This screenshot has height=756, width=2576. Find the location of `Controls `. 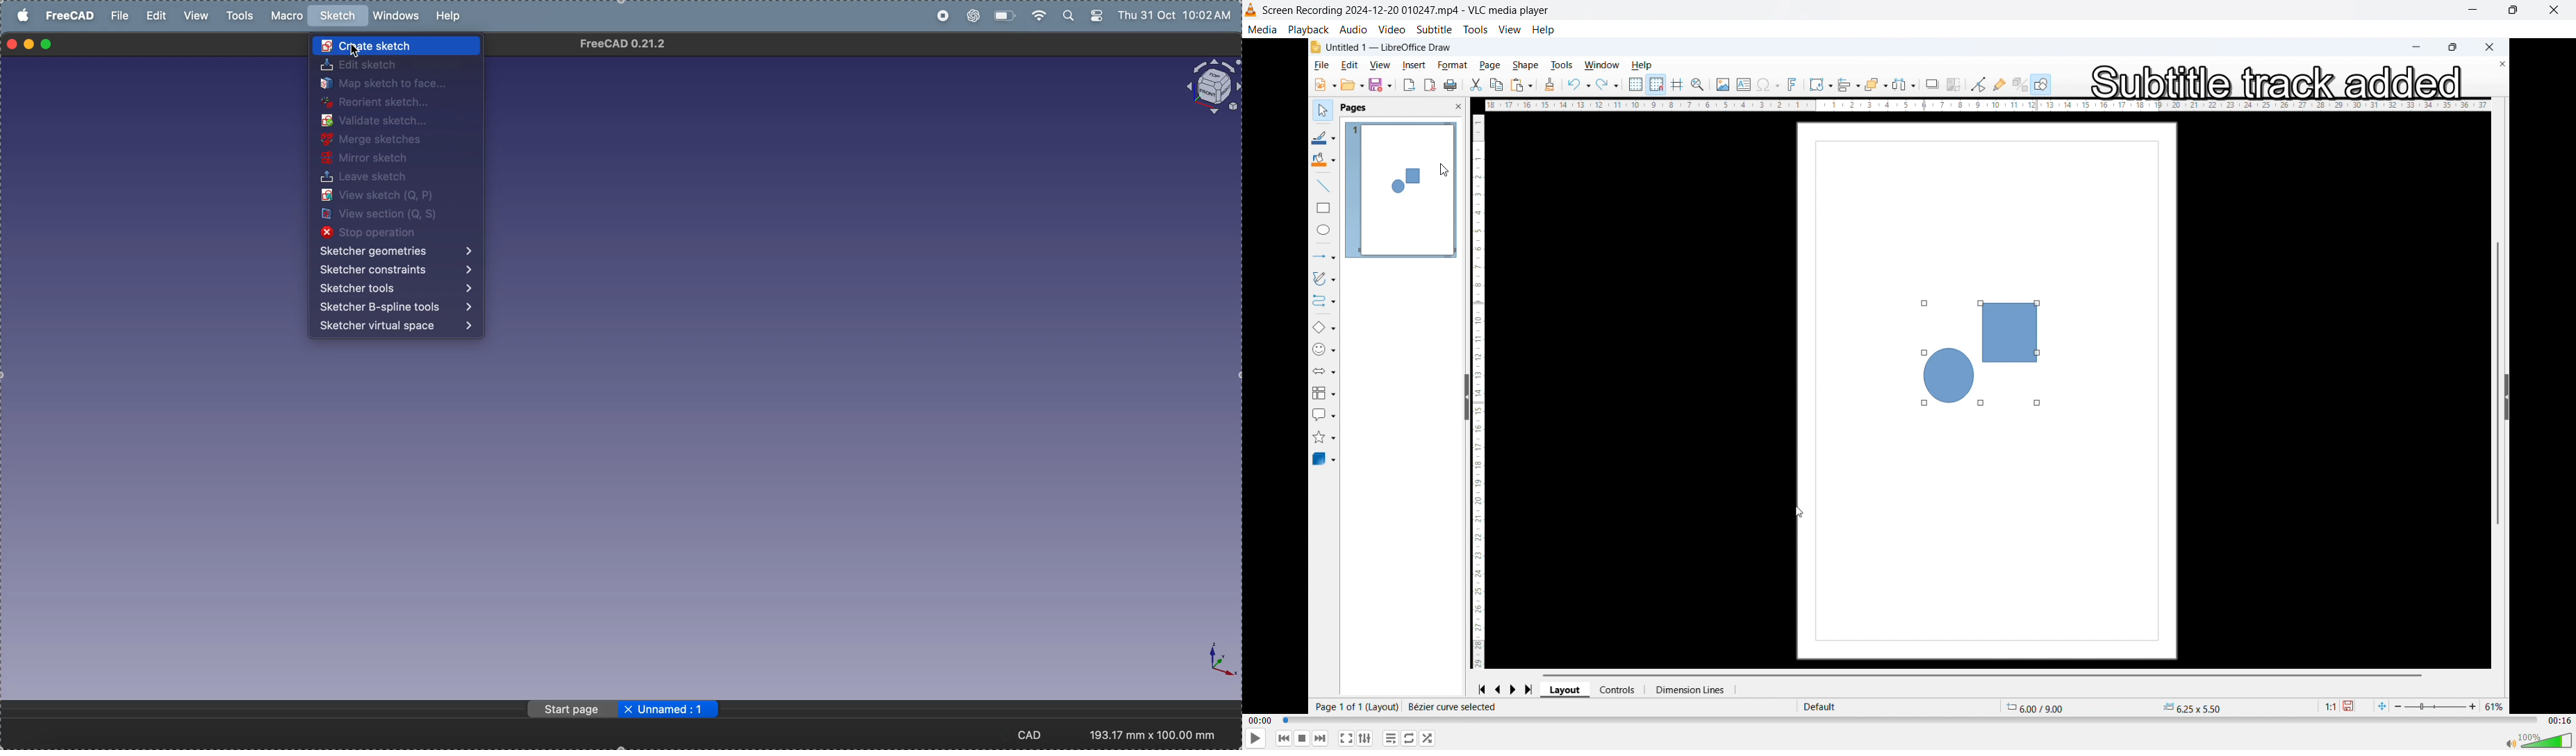

Controls  is located at coordinates (1622, 690).